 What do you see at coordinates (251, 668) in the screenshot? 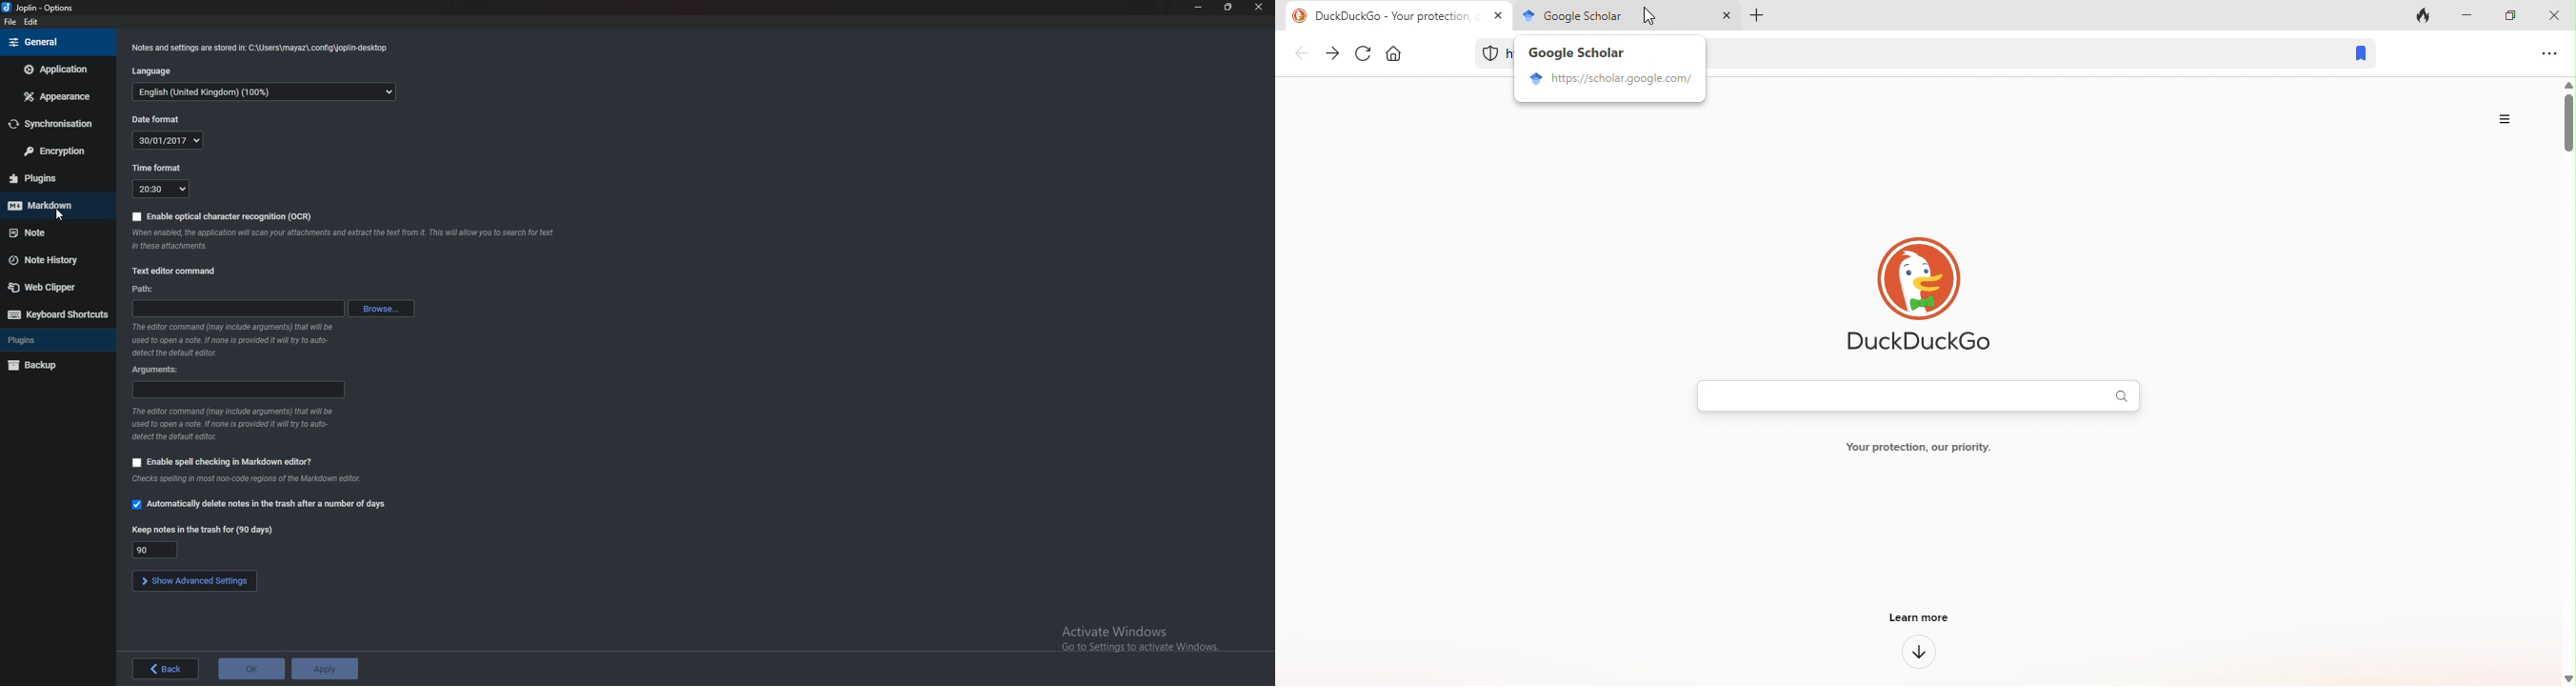
I see `ok` at bounding box center [251, 668].